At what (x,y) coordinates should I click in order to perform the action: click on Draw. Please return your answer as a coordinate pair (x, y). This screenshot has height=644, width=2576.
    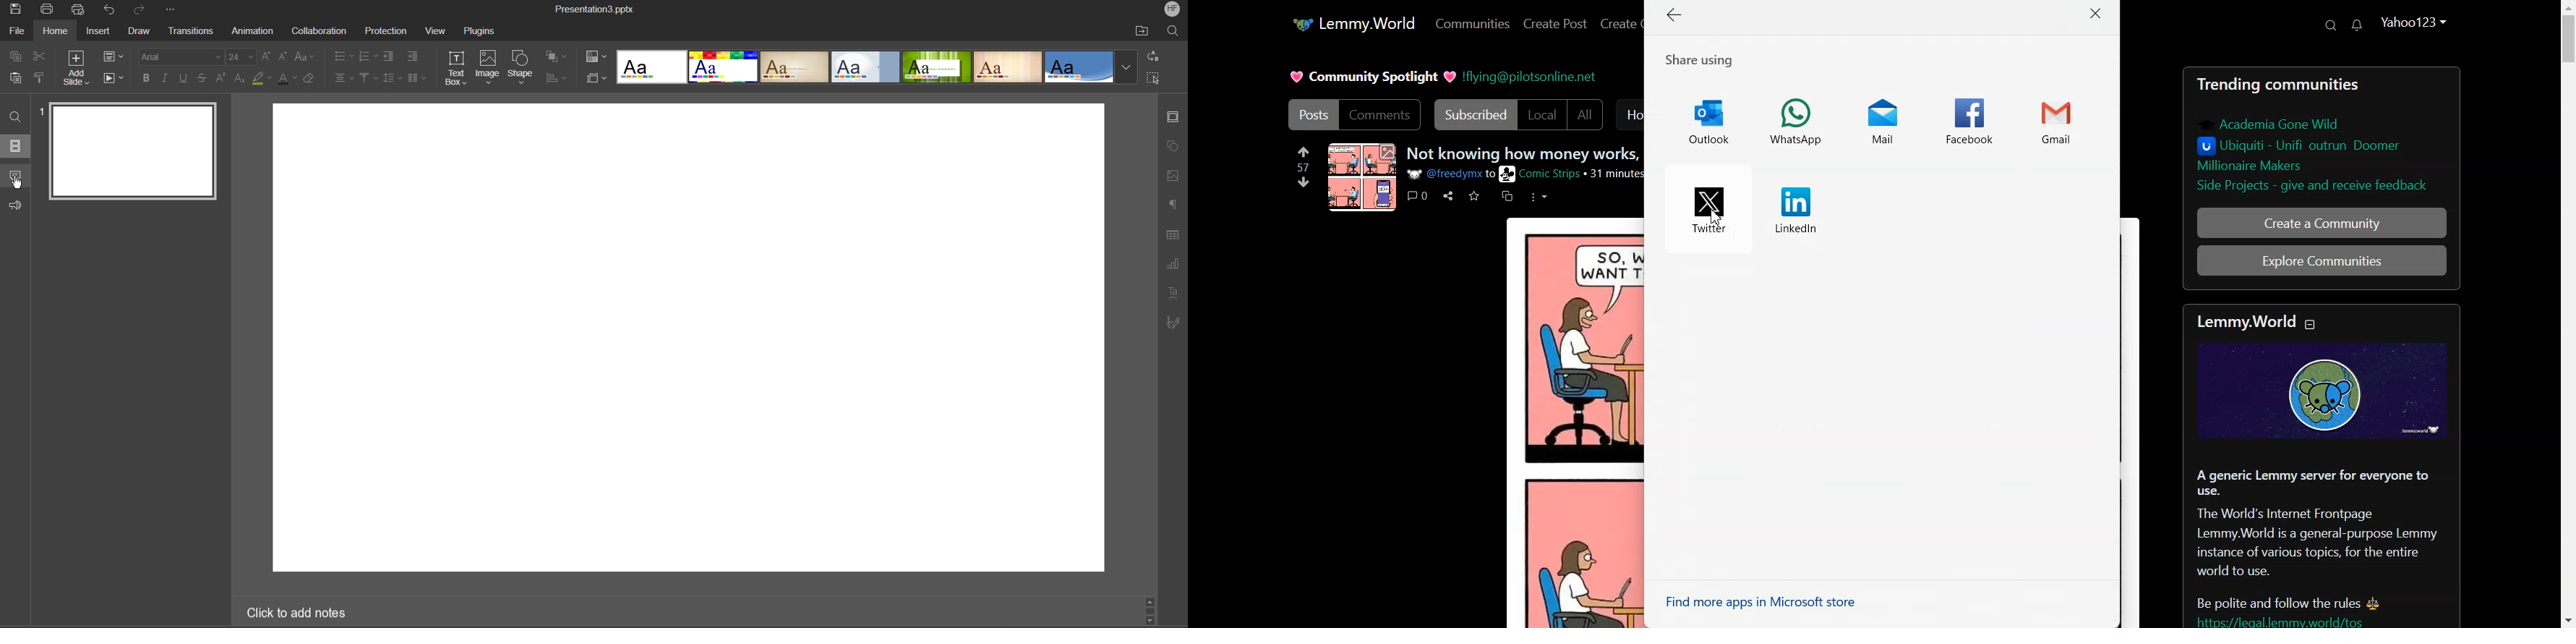
    Looking at the image, I should click on (138, 32).